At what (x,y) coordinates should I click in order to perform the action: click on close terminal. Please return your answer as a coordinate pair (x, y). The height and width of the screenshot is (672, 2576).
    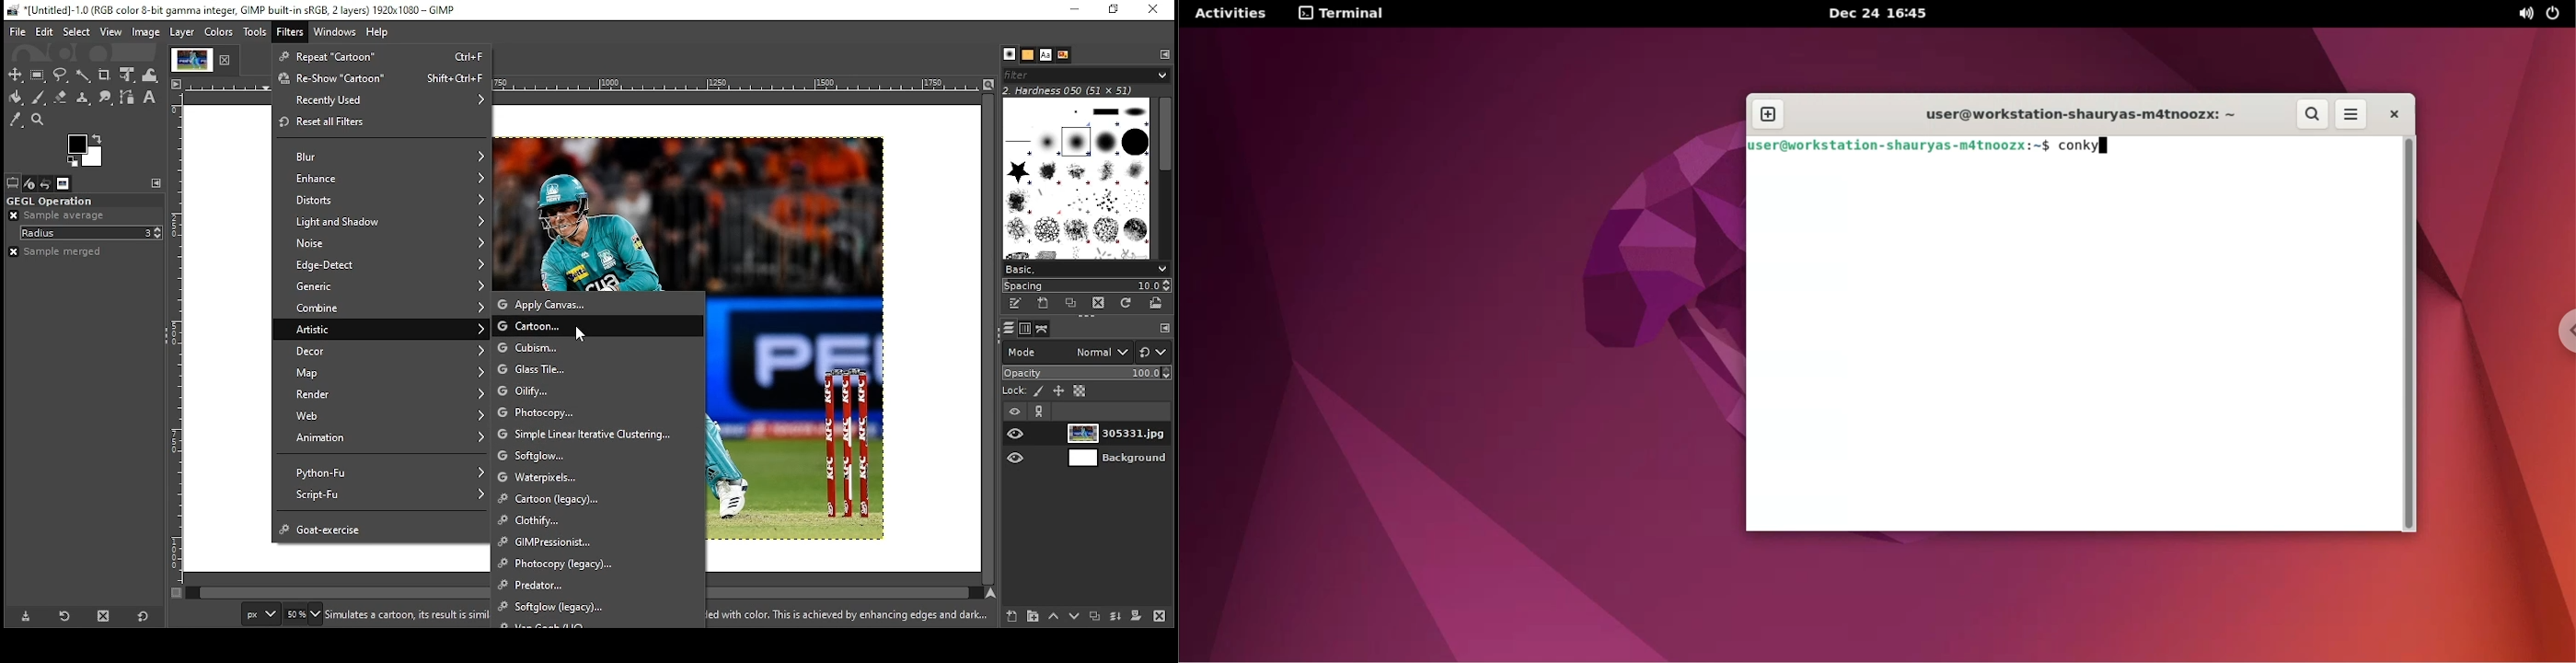
    Looking at the image, I should click on (2389, 117).